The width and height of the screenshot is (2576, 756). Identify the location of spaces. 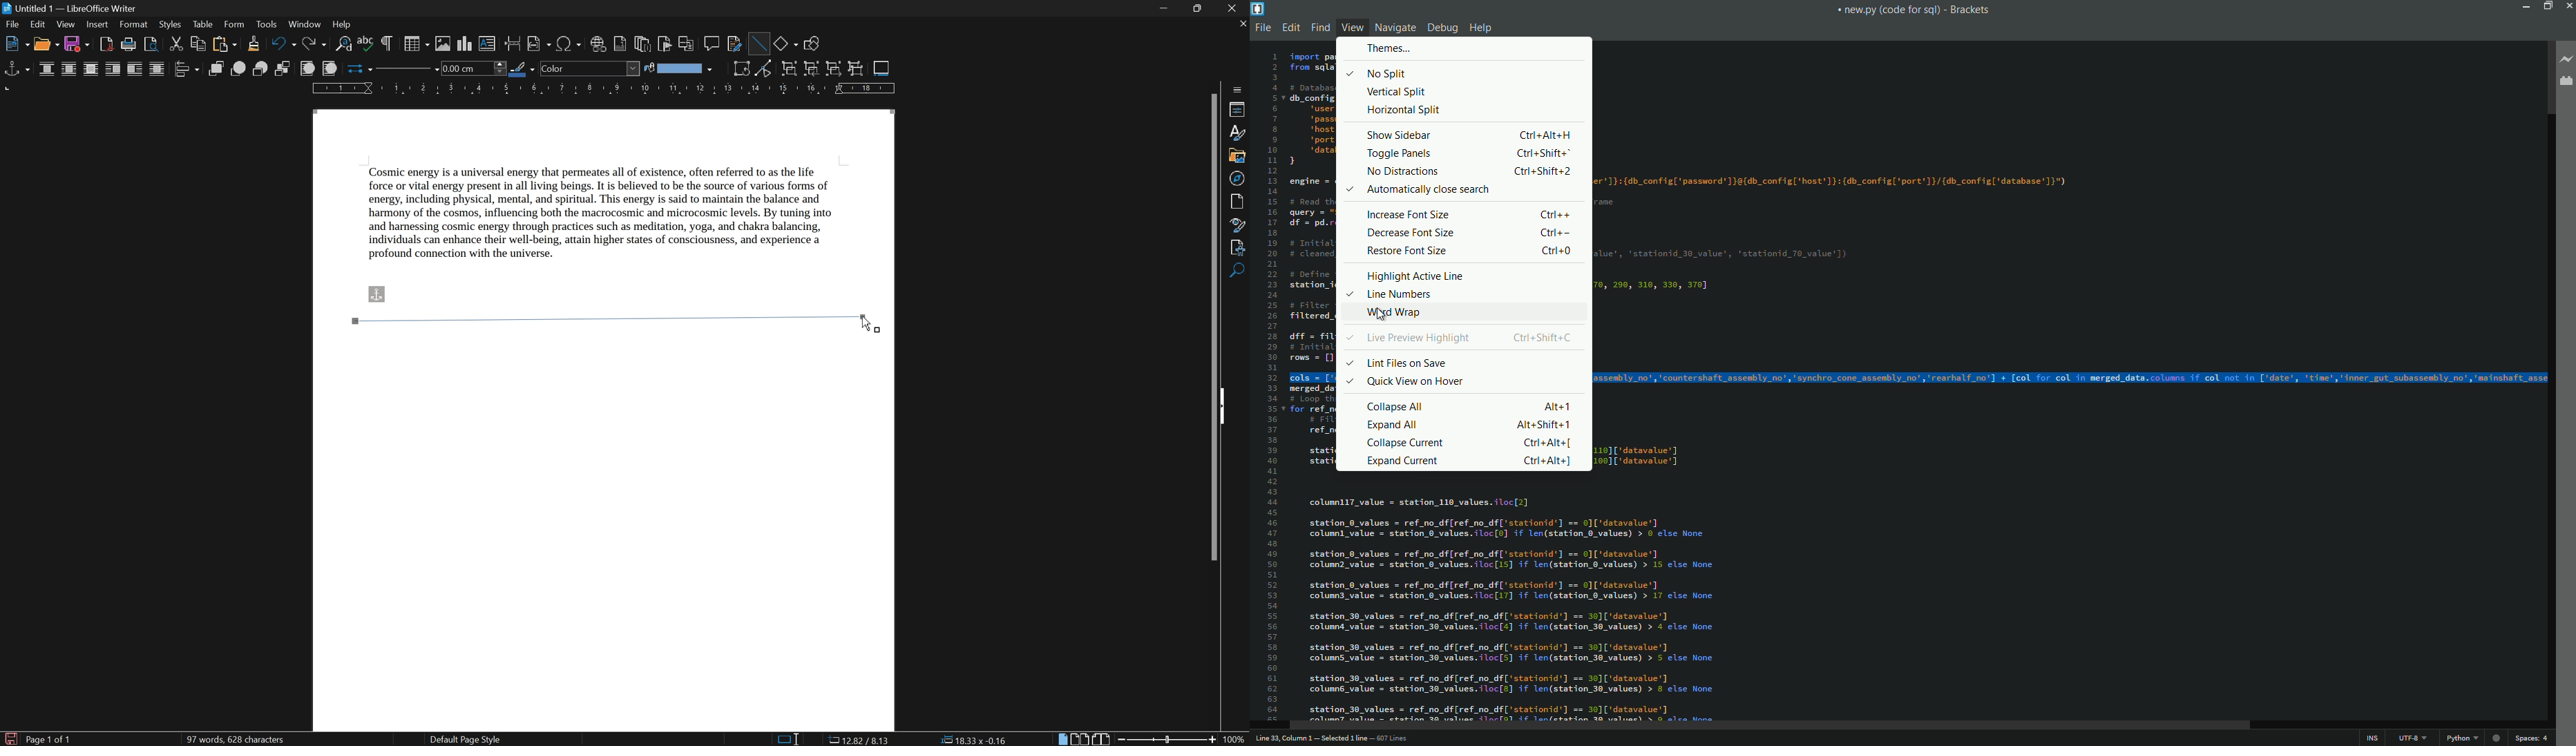
(2531, 738).